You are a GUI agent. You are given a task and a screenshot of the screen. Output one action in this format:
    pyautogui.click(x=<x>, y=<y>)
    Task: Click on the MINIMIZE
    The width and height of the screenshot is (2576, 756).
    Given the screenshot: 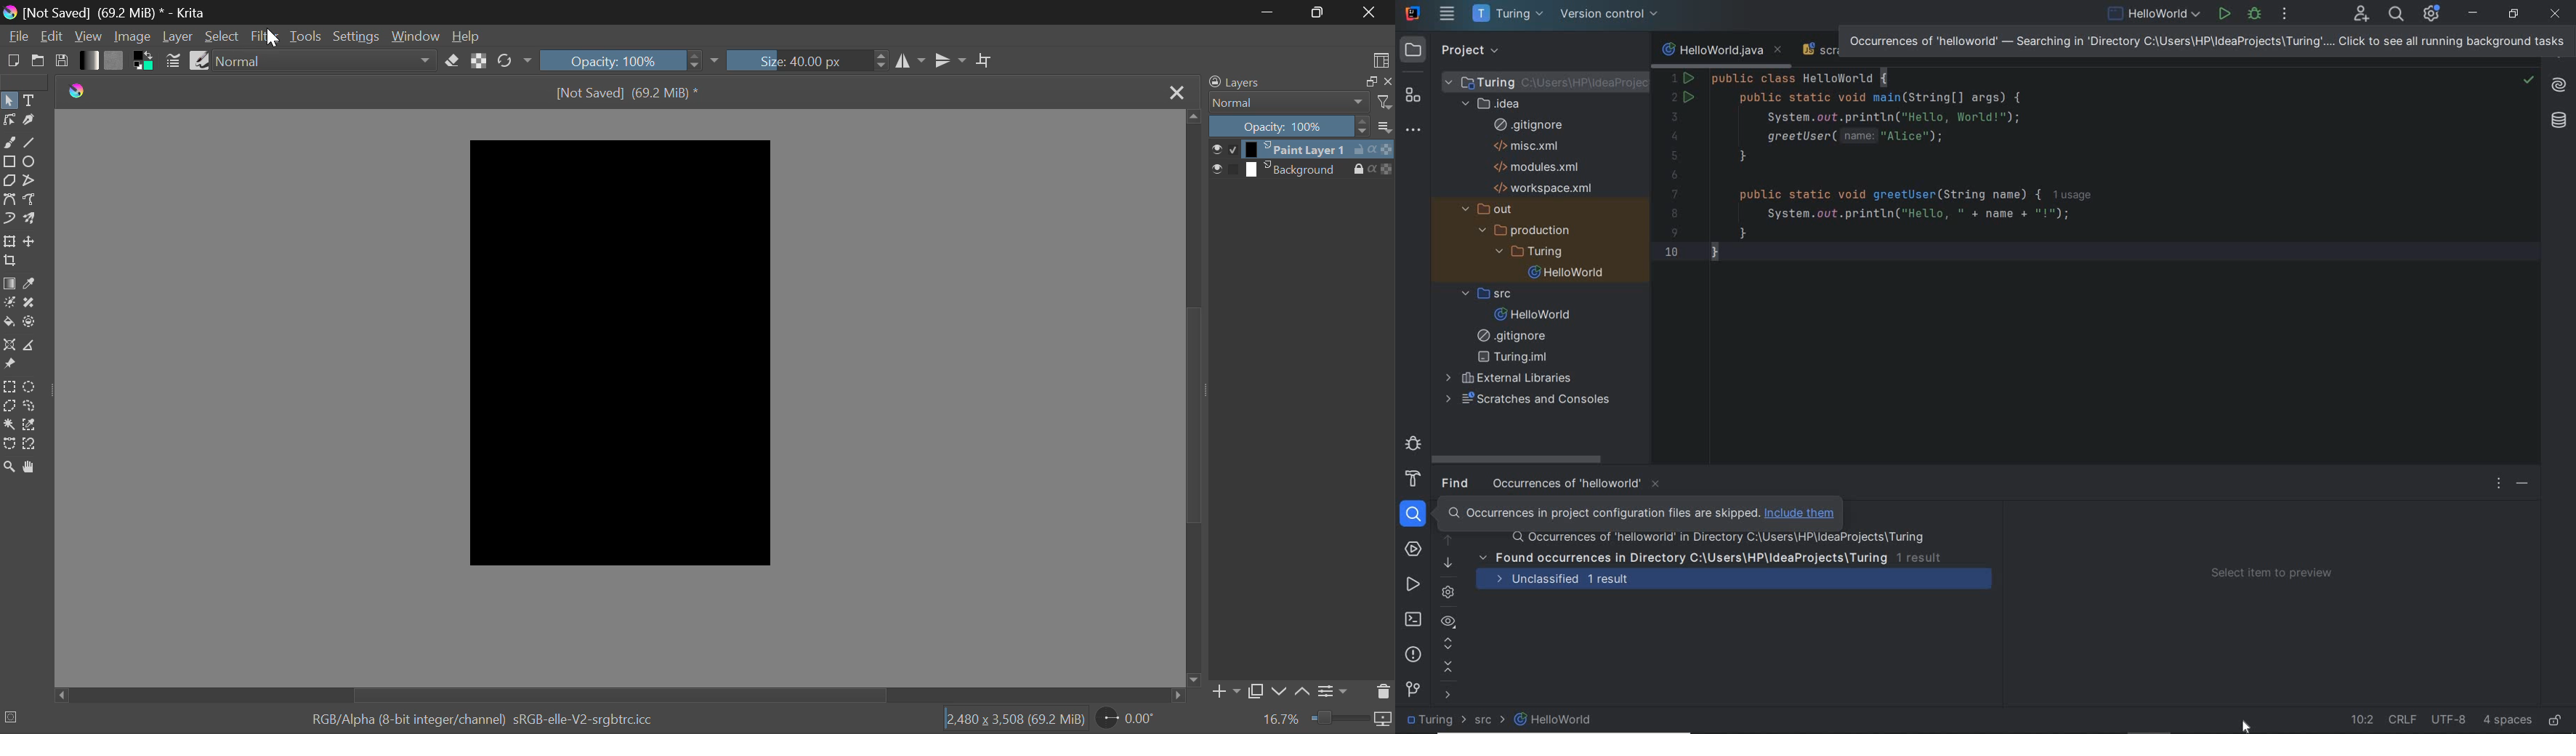 What is the action you would take?
    pyautogui.click(x=2474, y=13)
    